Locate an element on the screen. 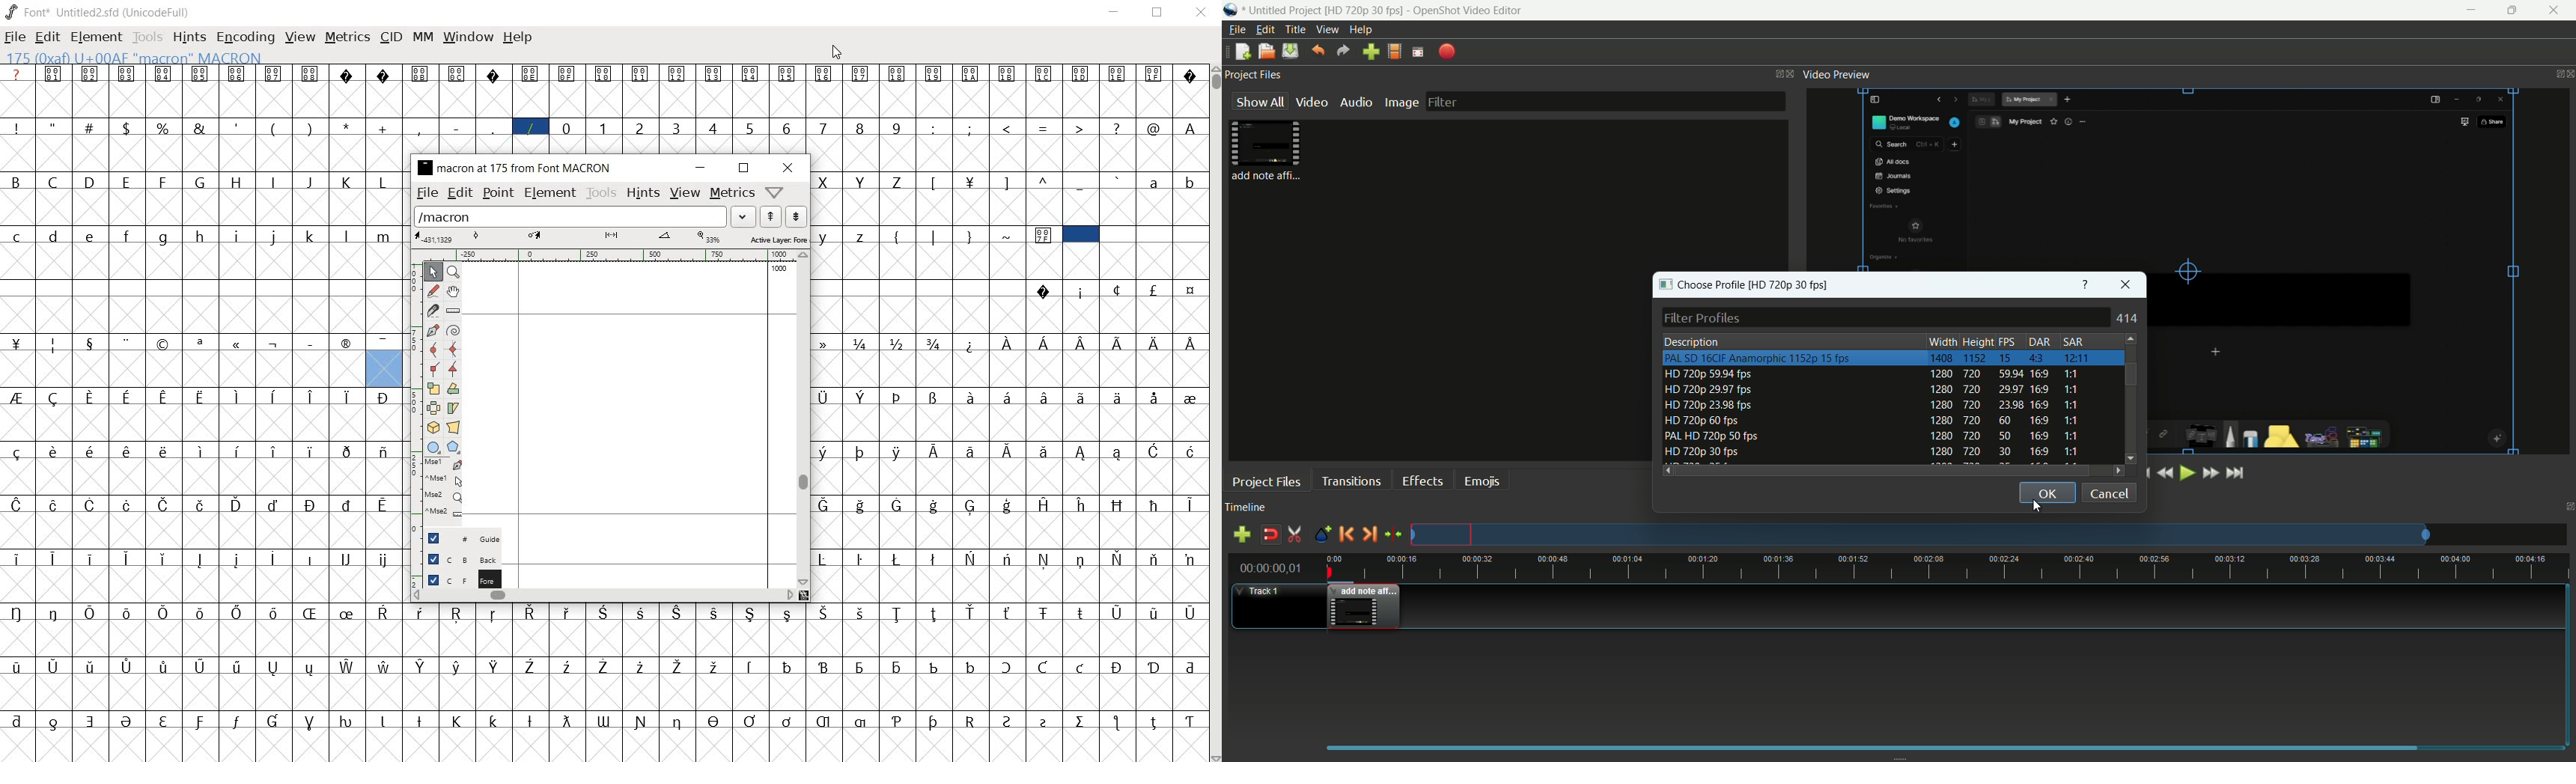  Symbol is located at coordinates (971, 180).